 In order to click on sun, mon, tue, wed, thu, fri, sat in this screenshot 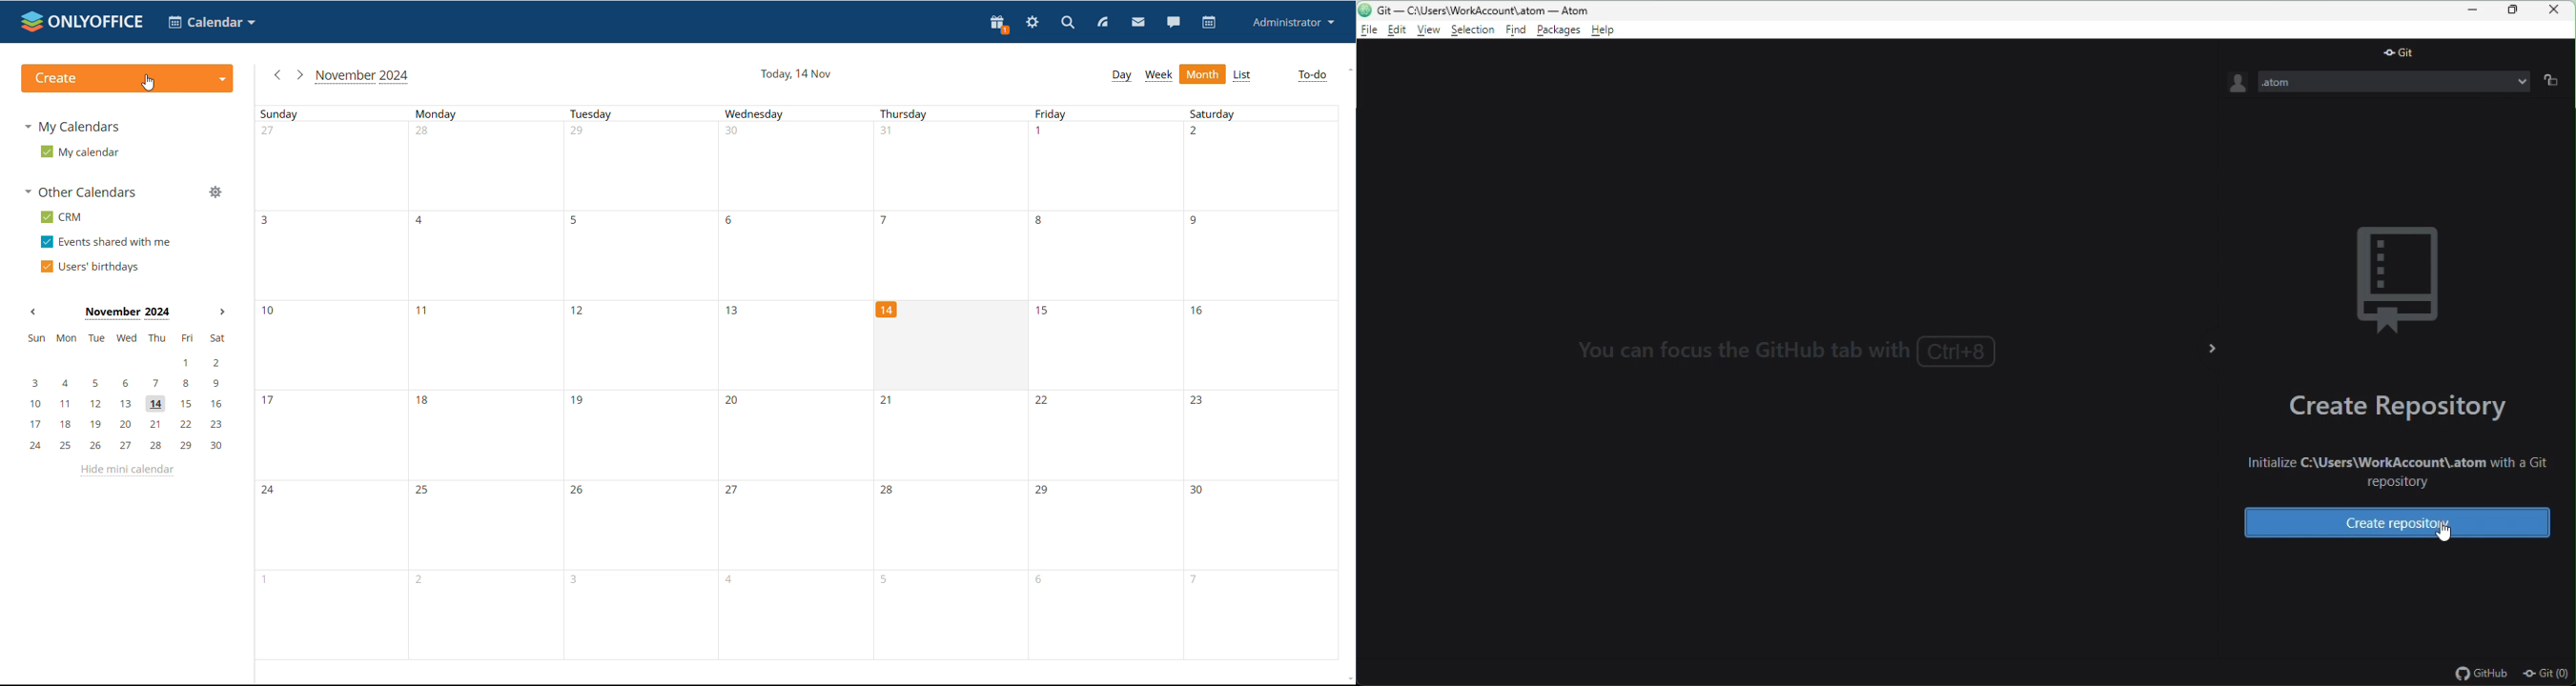, I will do `click(125, 338)`.